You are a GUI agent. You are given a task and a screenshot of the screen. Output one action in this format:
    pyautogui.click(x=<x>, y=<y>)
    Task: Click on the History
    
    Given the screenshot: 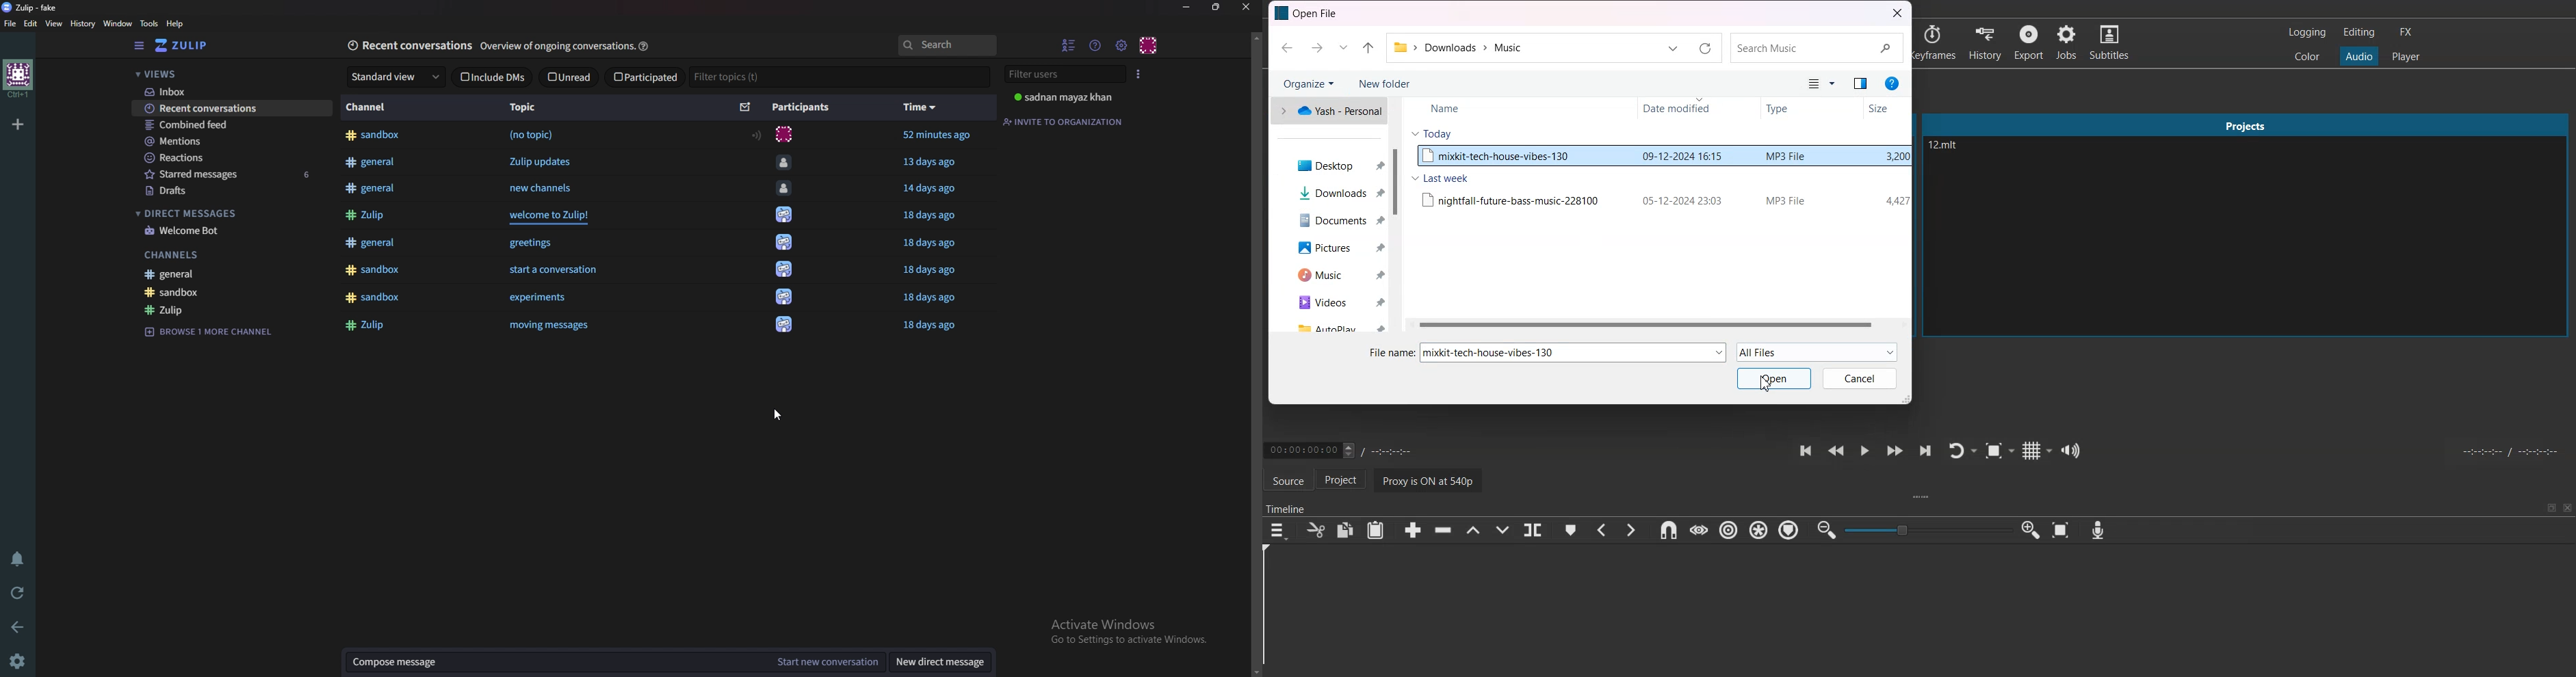 What is the action you would take?
    pyautogui.click(x=1984, y=41)
    